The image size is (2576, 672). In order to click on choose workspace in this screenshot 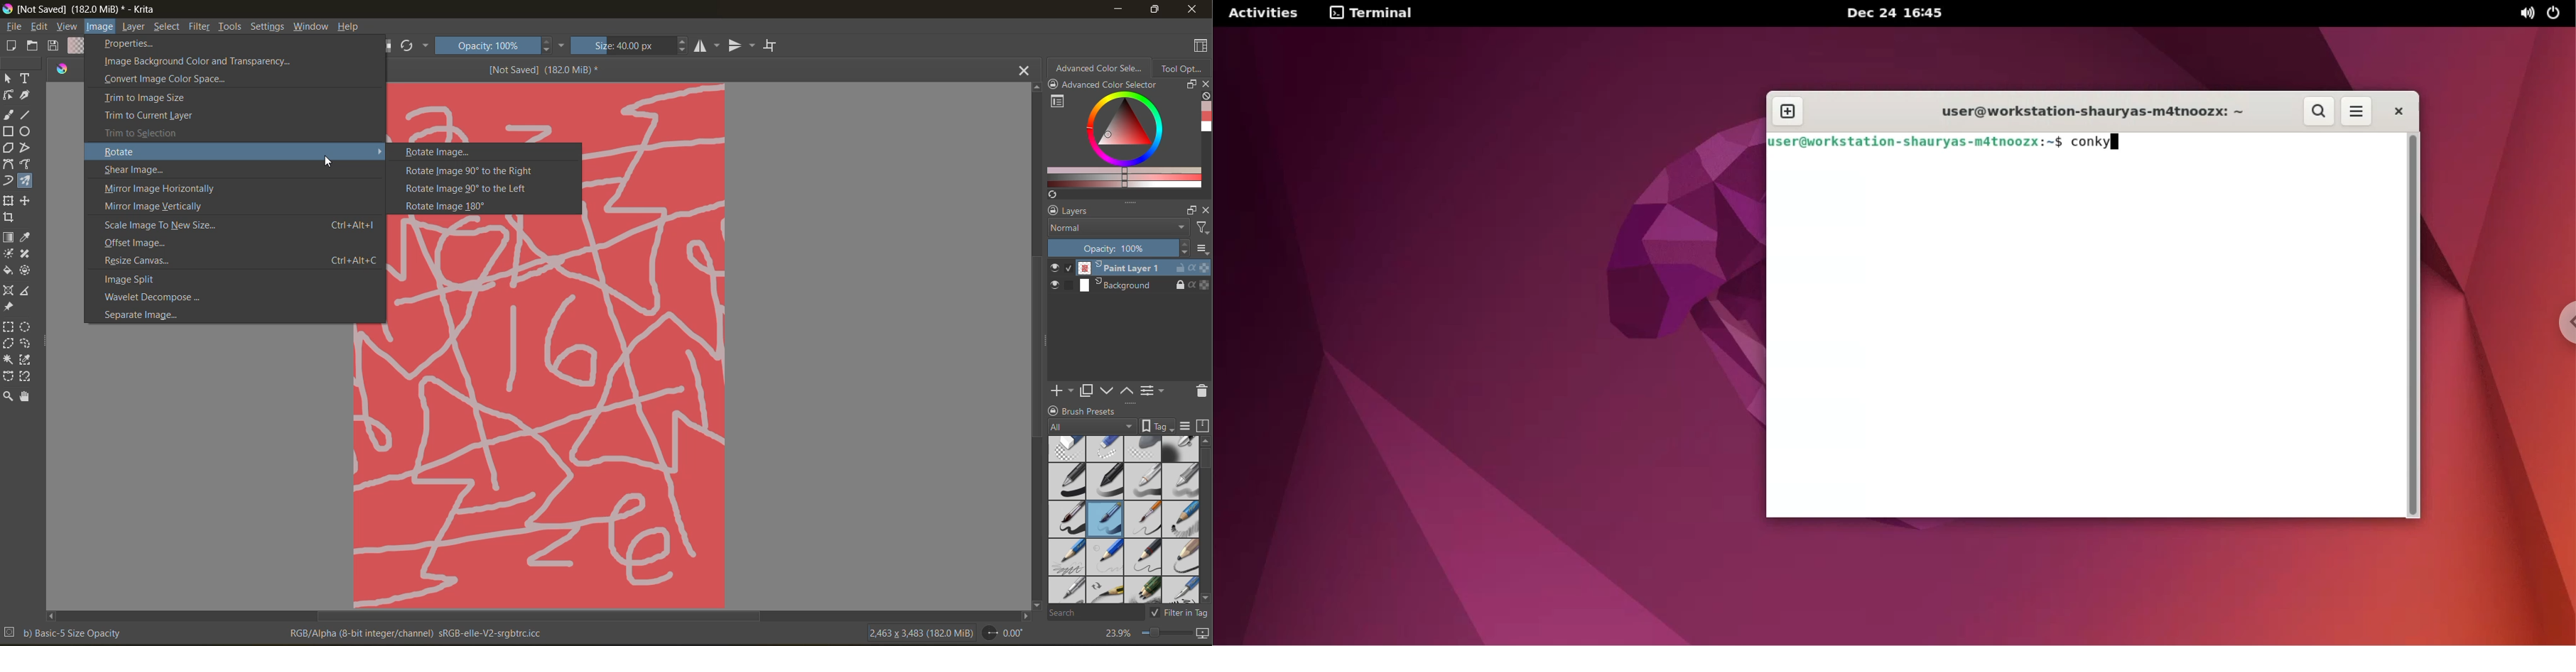, I will do `click(1201, 46)`.